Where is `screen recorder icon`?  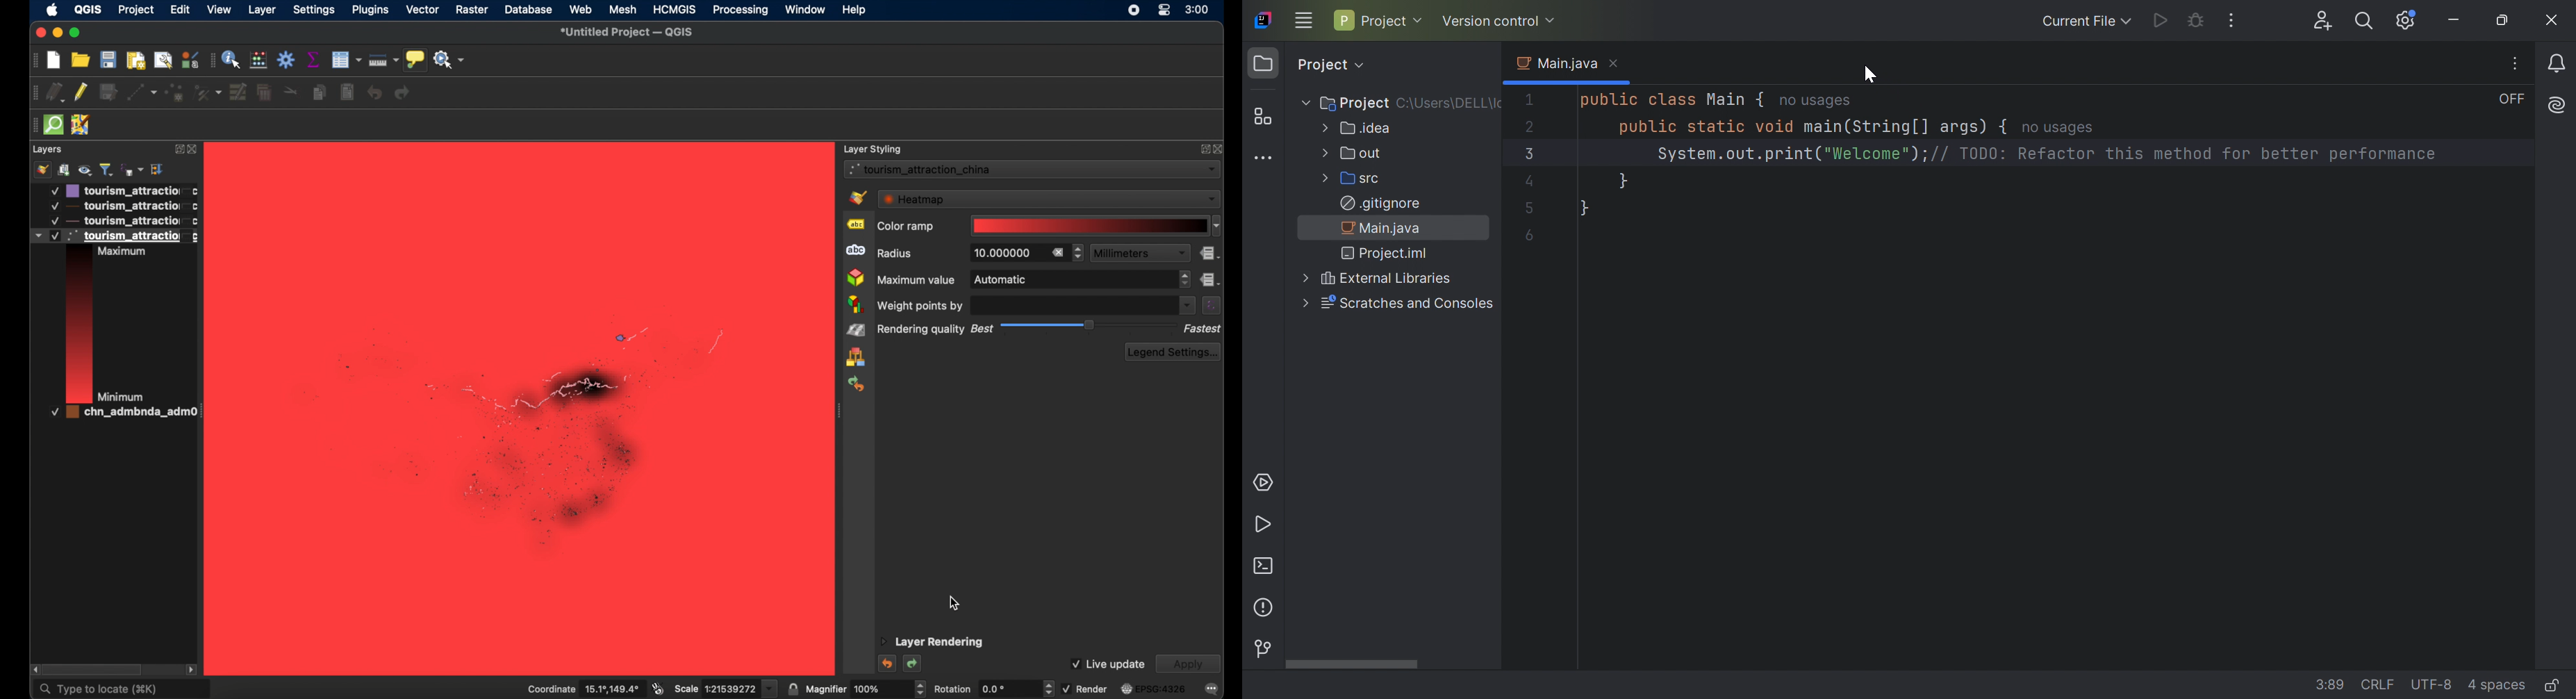
screen recorder icon is located at coordinates (1134, 12).